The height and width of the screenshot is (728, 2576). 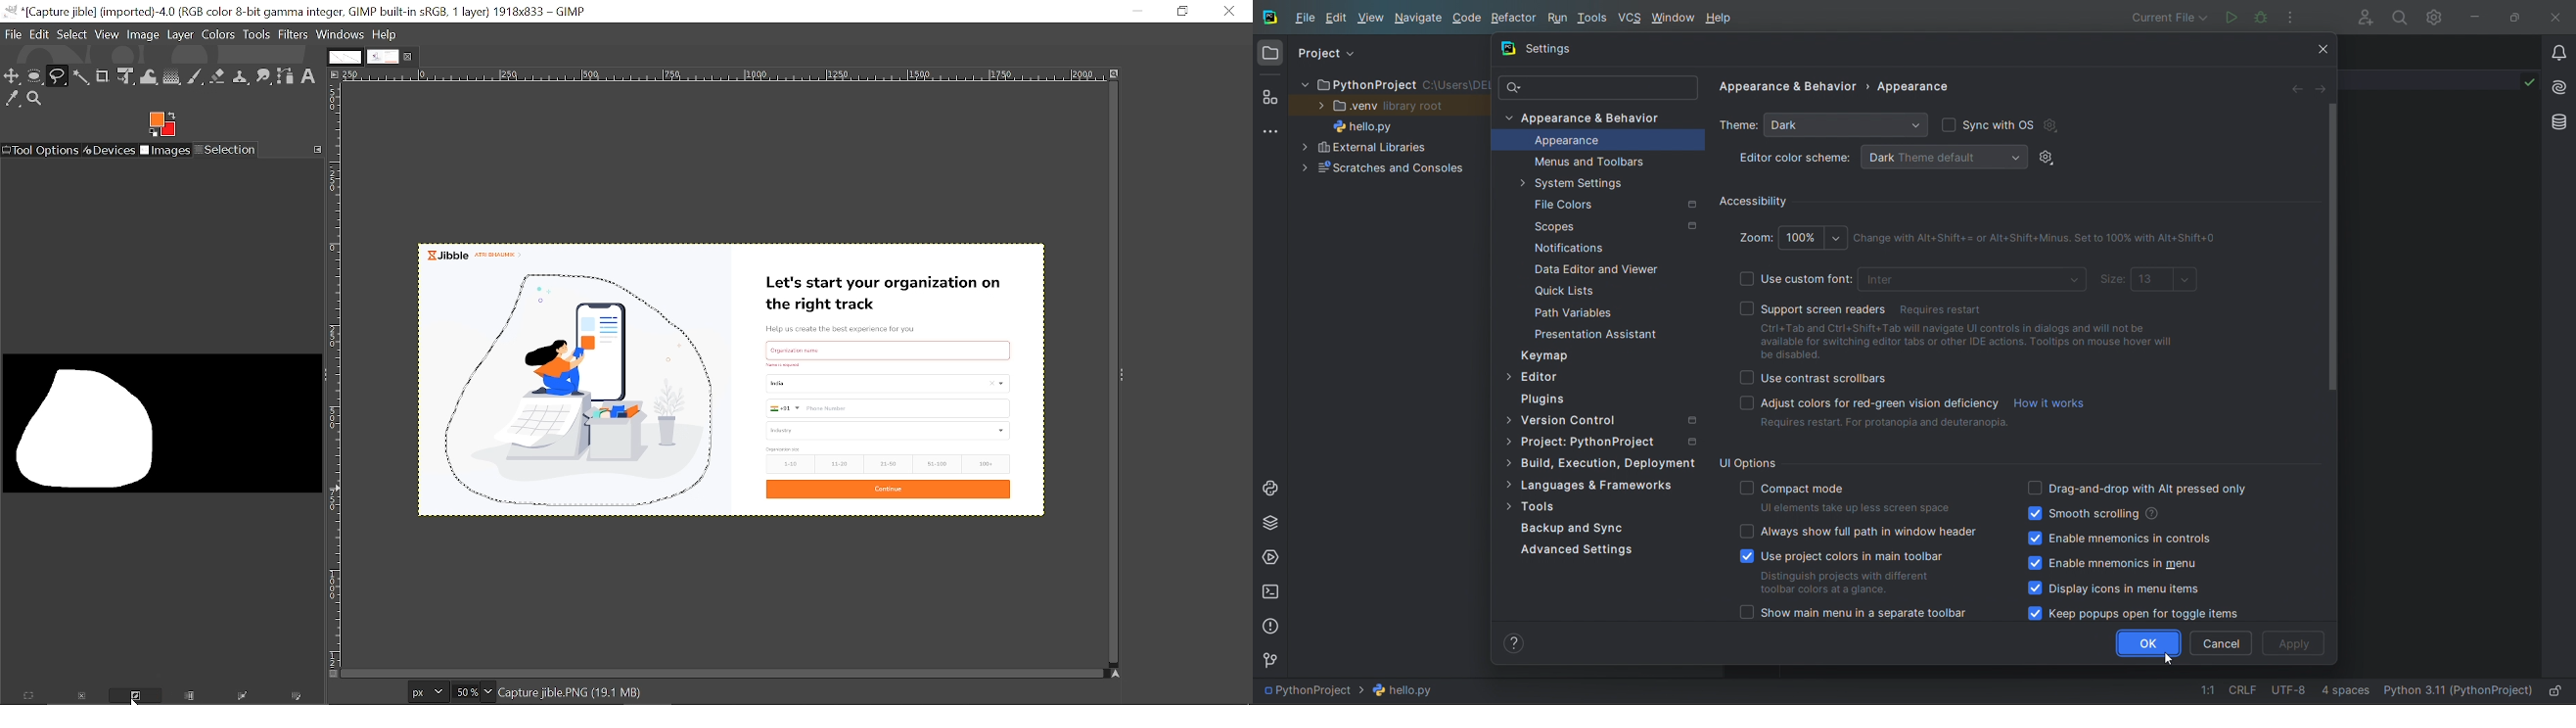 What do you see at coordinates (1137, 11) in the screenshot?
I see `Minimize` at bounding box center [1137, 11].